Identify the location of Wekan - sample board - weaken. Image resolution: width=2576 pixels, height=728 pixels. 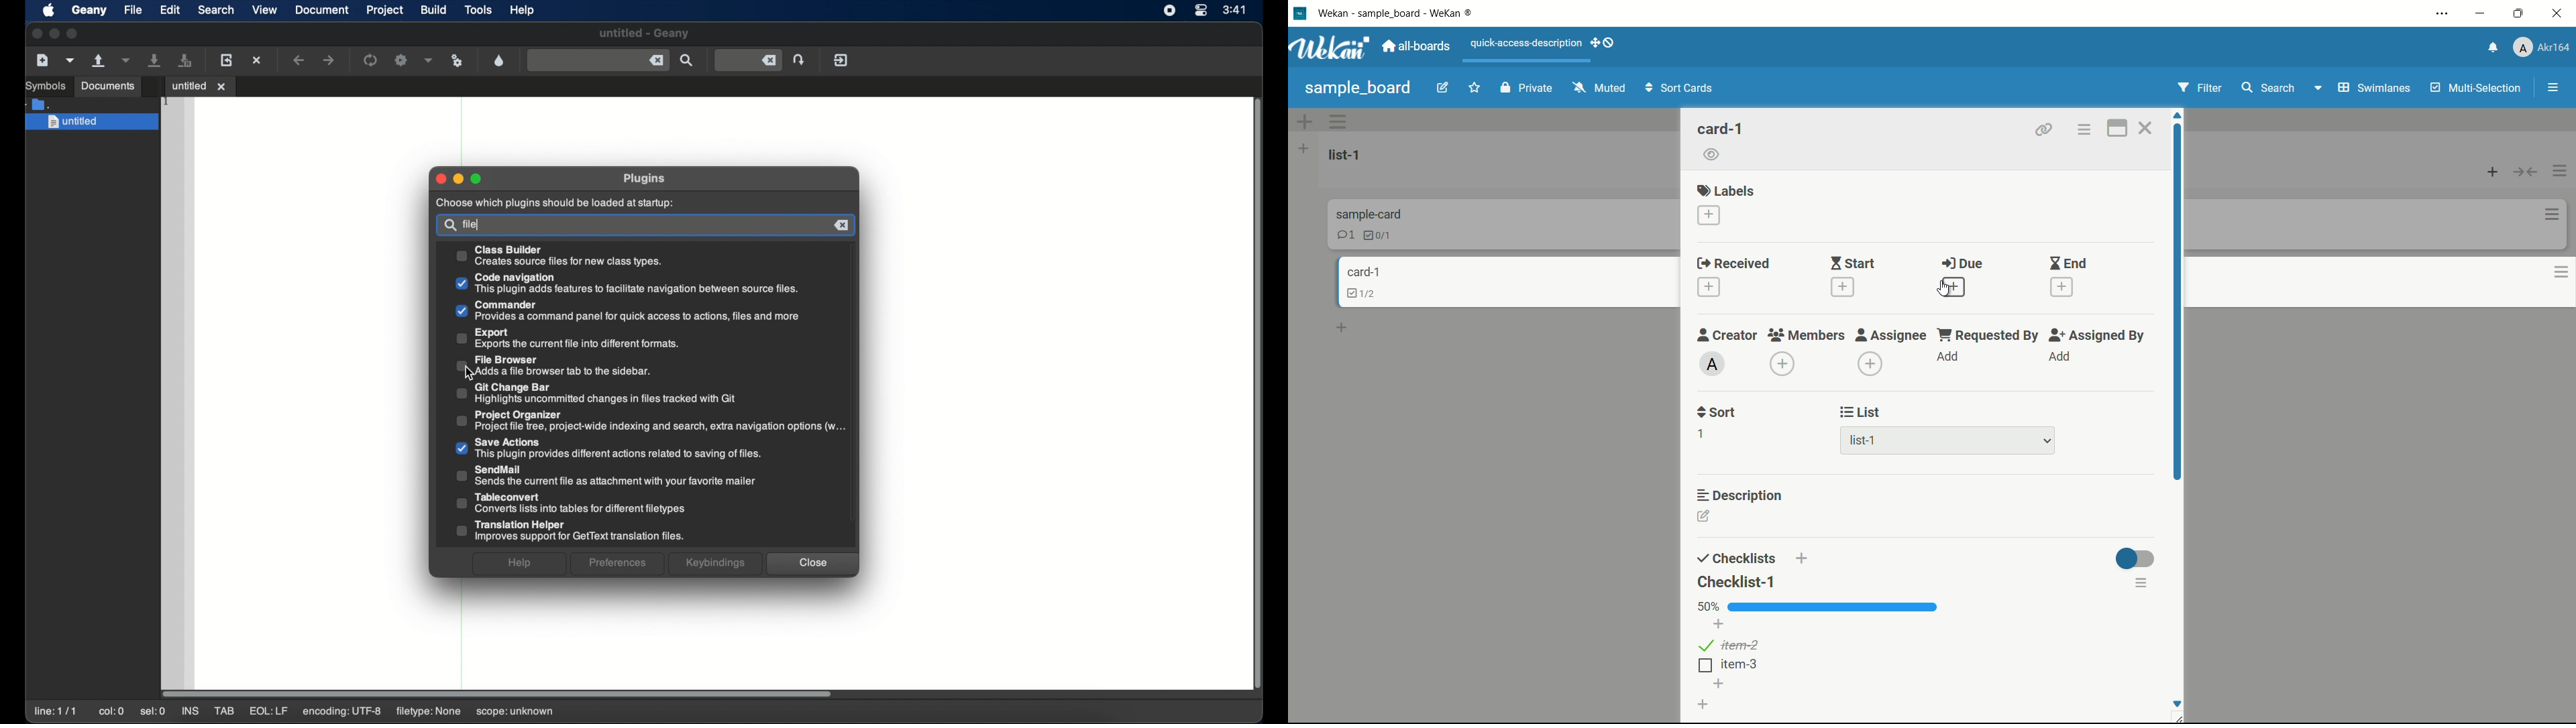
(1402, 14).